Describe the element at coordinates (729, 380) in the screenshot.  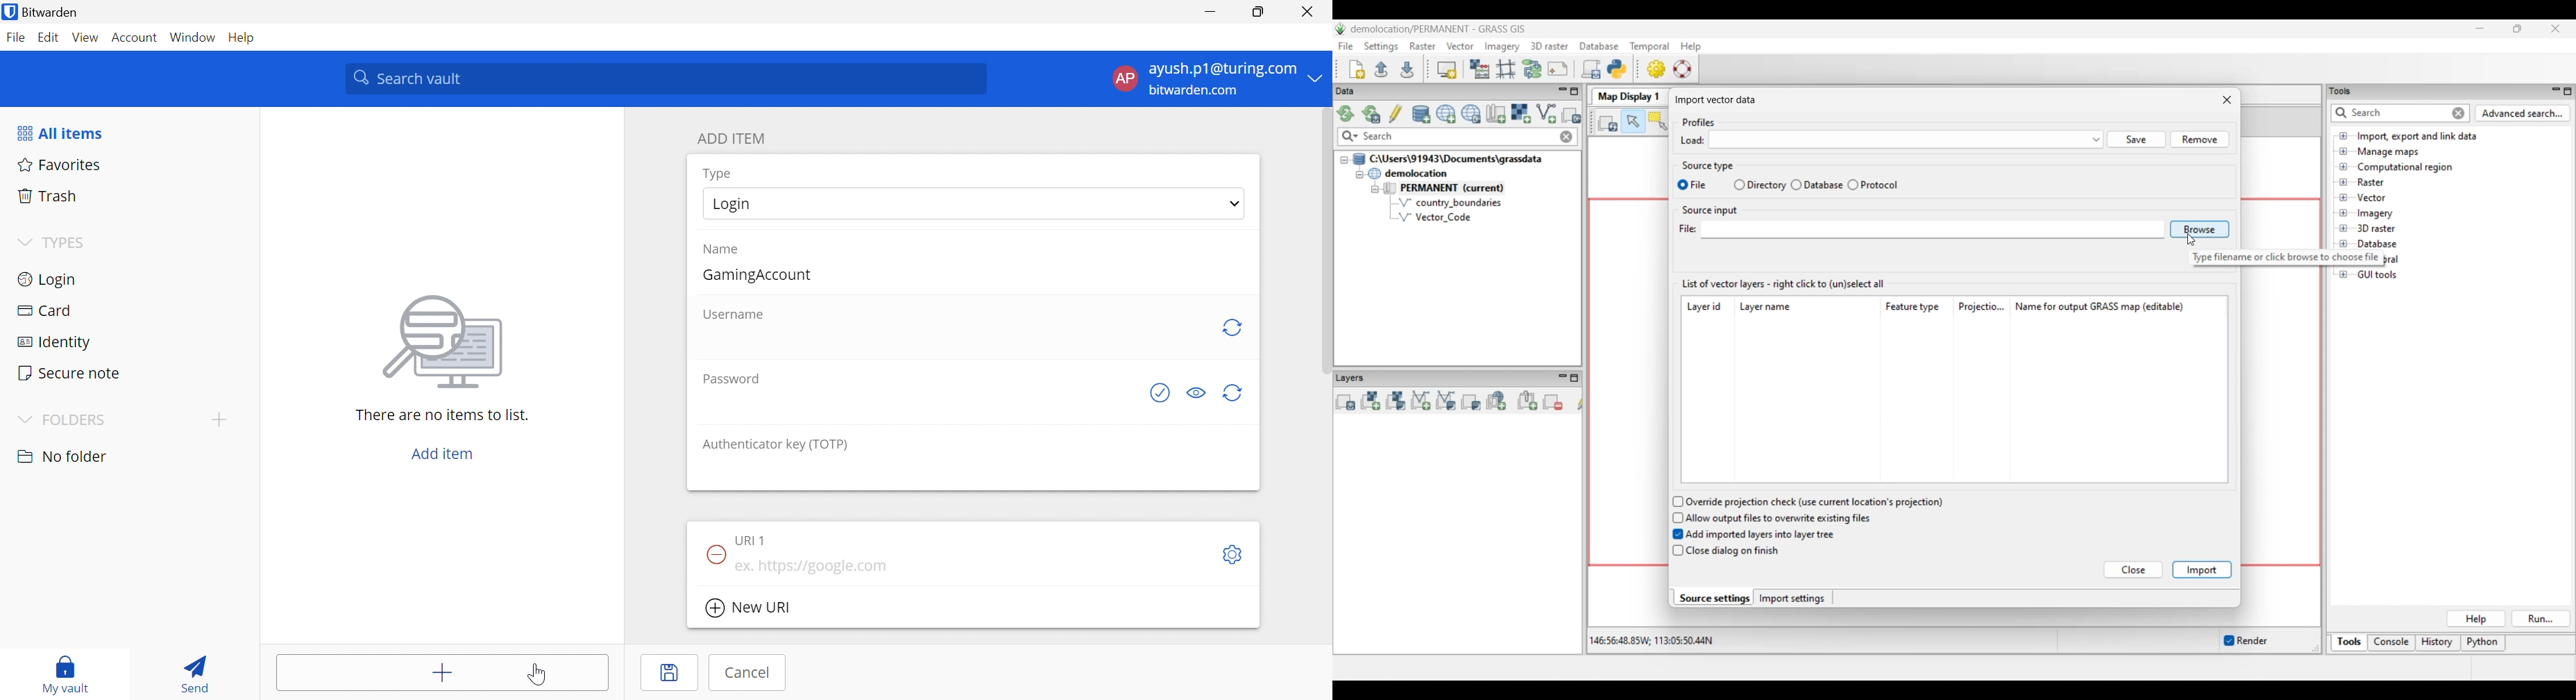
I see `Password` at that location.